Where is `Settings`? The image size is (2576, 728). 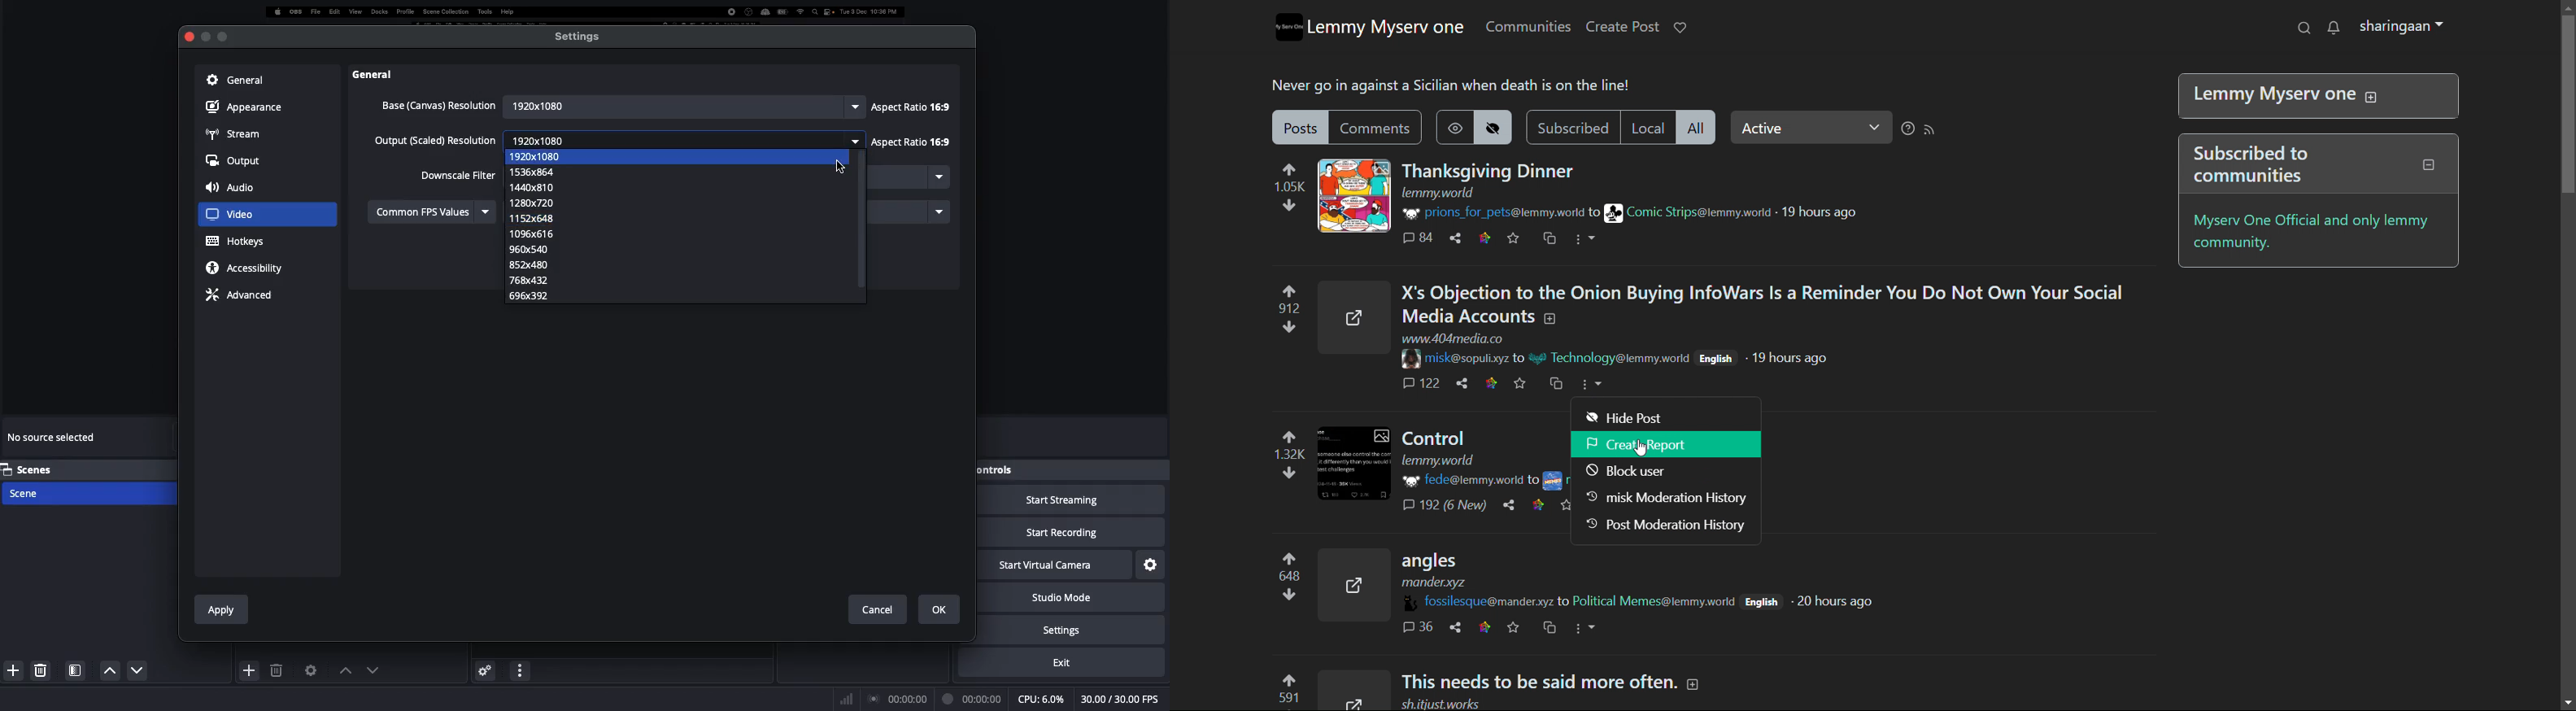
Settings is located at coordinates (1084, 630).